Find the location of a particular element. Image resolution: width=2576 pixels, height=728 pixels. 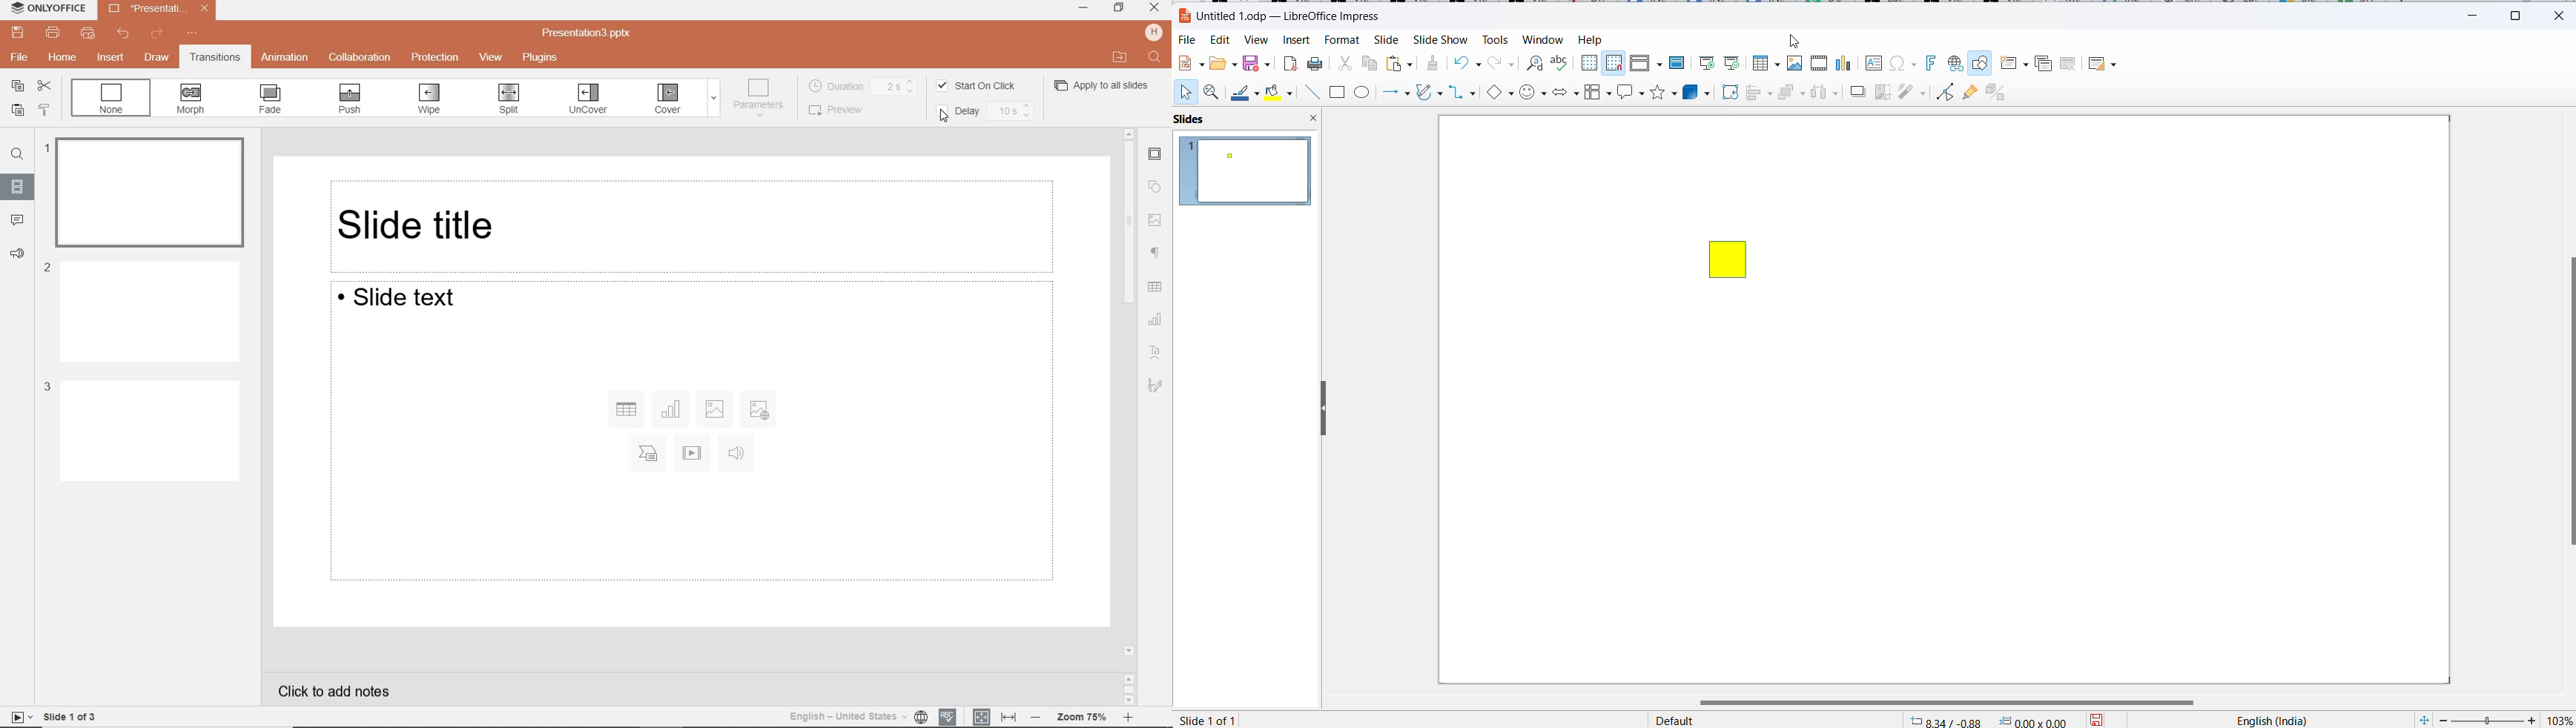

chart settings is located at coordinates (1155, 319).